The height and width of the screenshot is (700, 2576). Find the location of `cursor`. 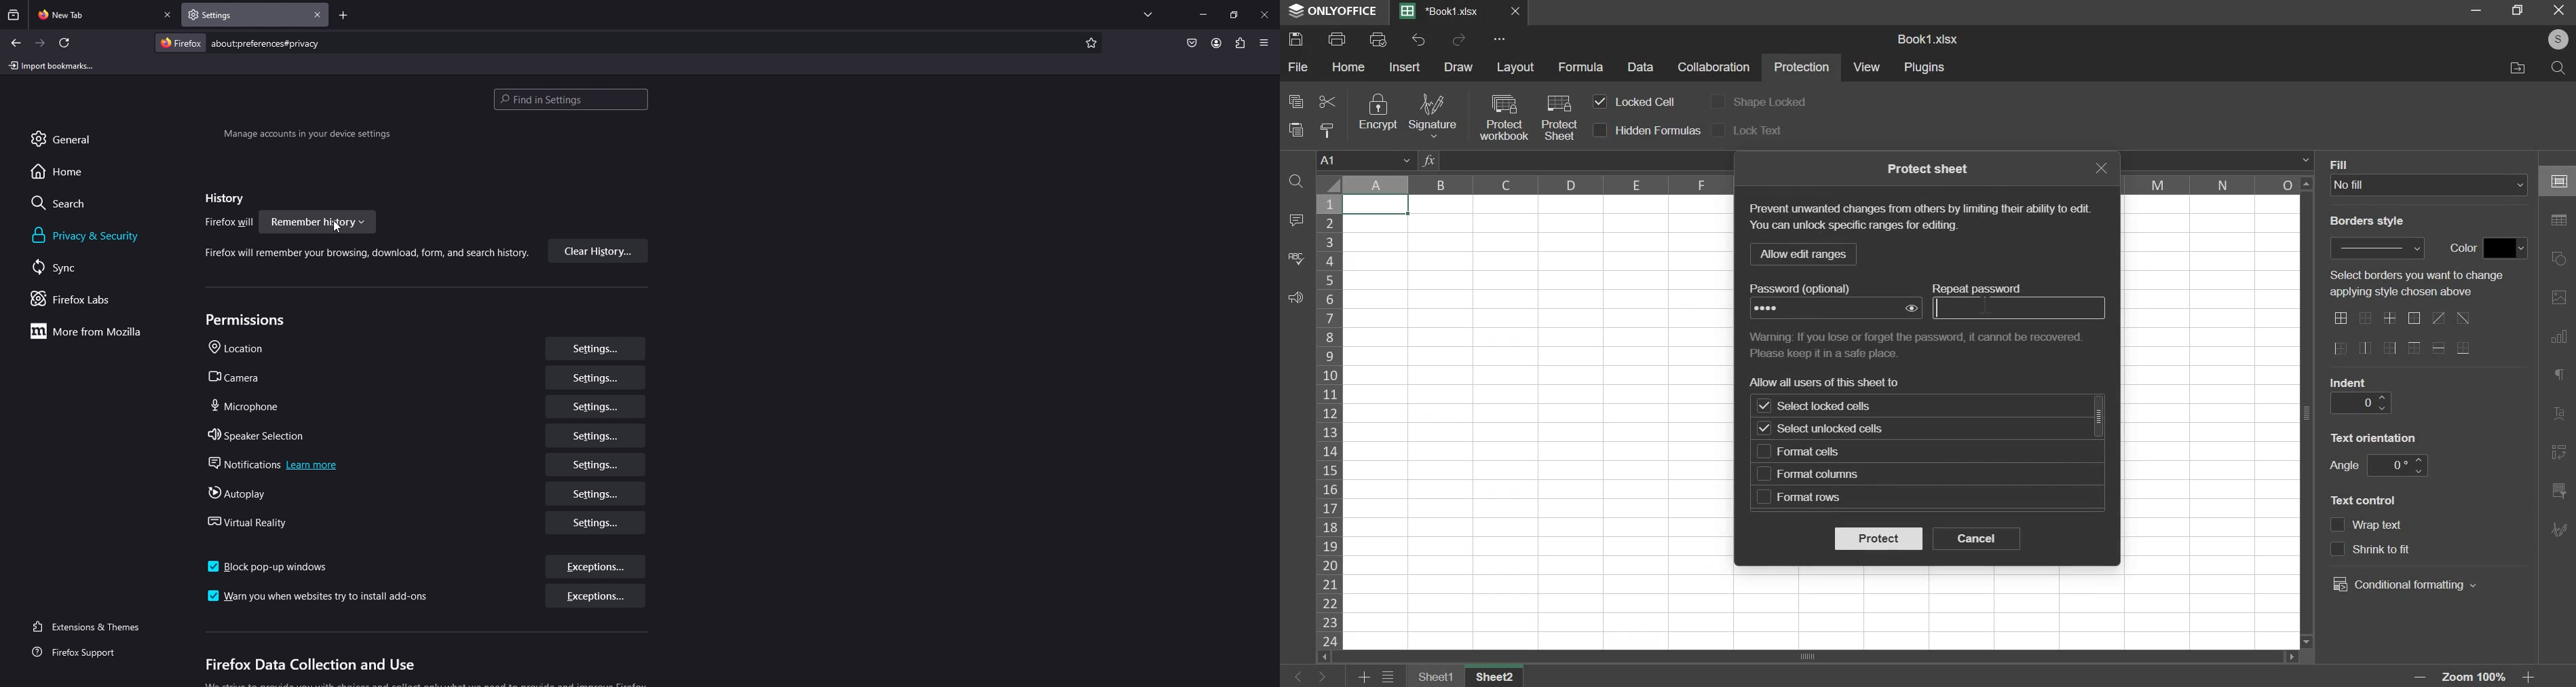

cursor is located at coordinates (336, 227).